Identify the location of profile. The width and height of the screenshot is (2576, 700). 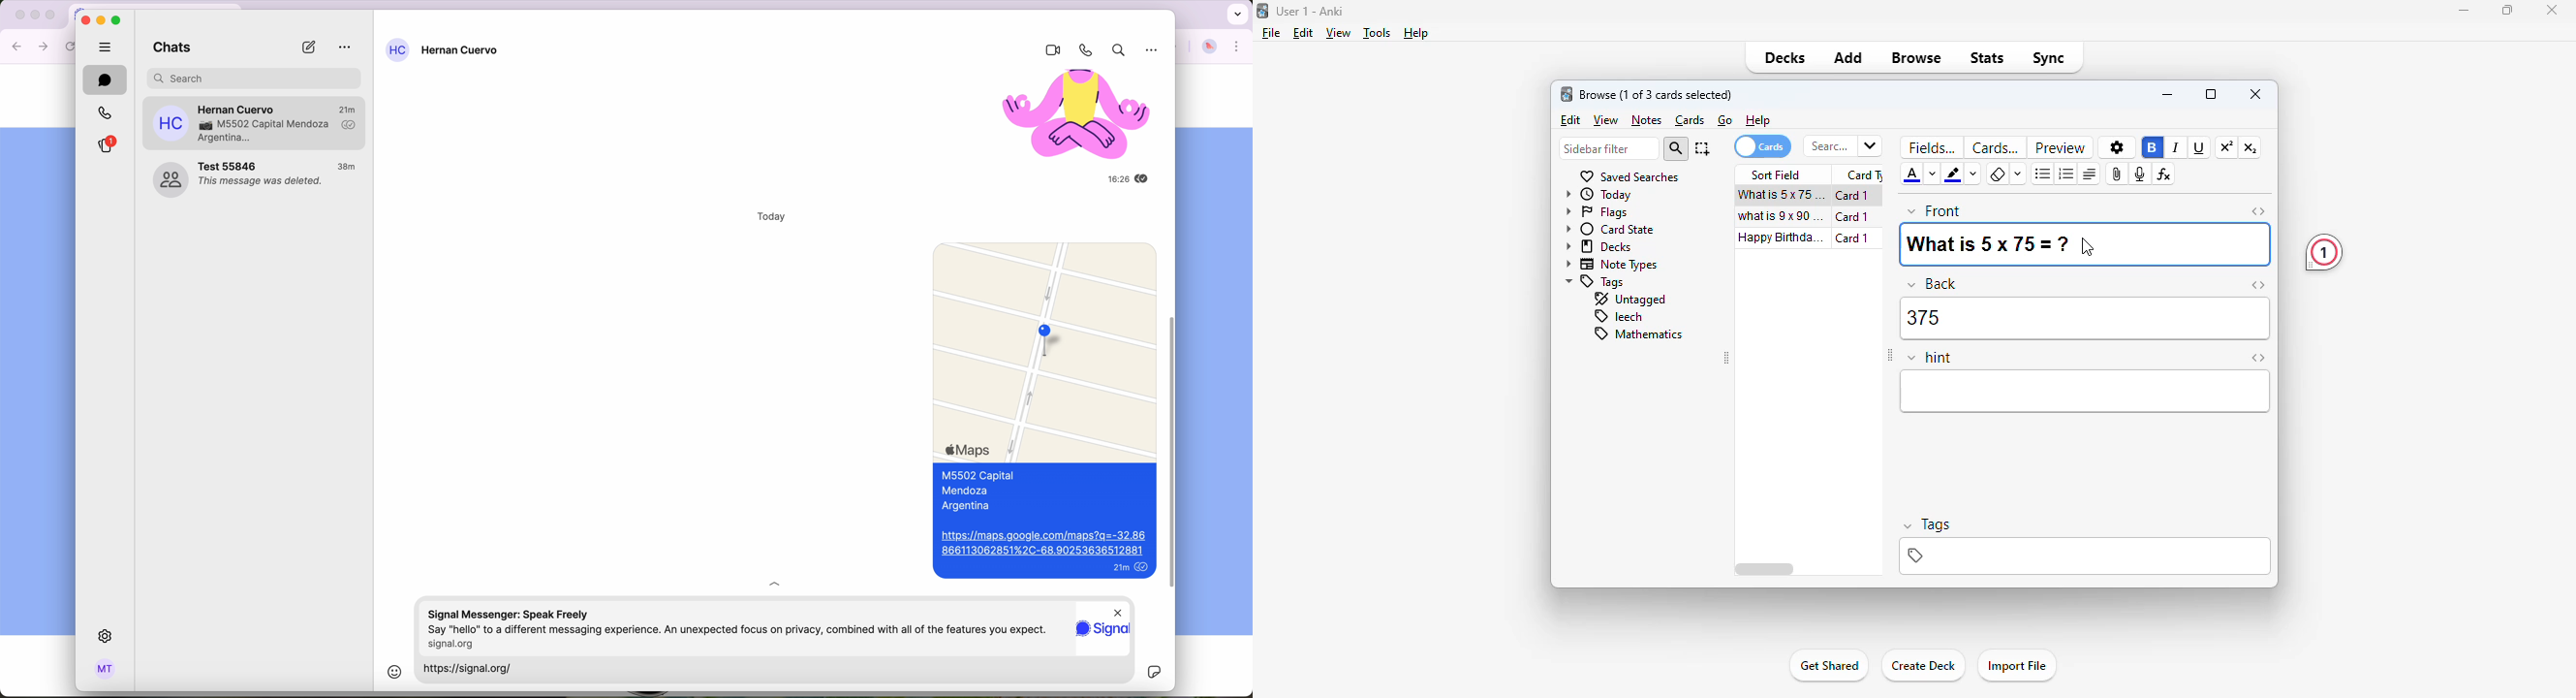
(106, 670).